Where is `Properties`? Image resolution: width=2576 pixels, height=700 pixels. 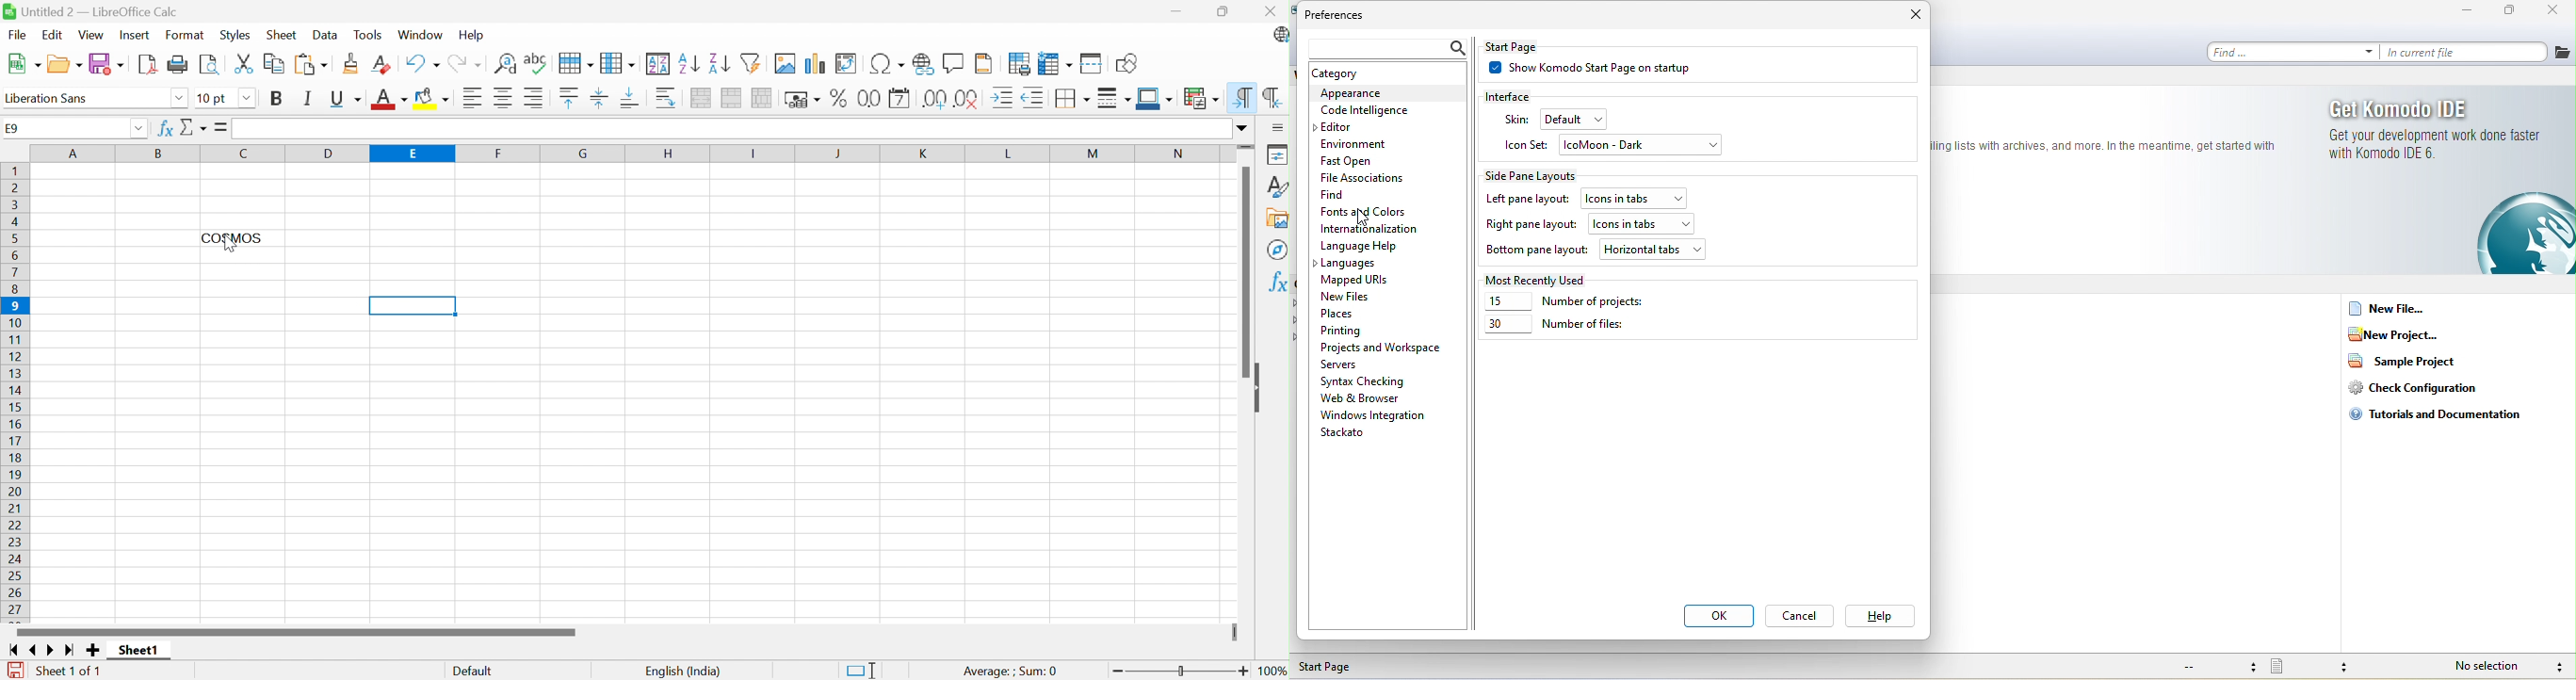
Properties is located at coordinates (1278, 153).